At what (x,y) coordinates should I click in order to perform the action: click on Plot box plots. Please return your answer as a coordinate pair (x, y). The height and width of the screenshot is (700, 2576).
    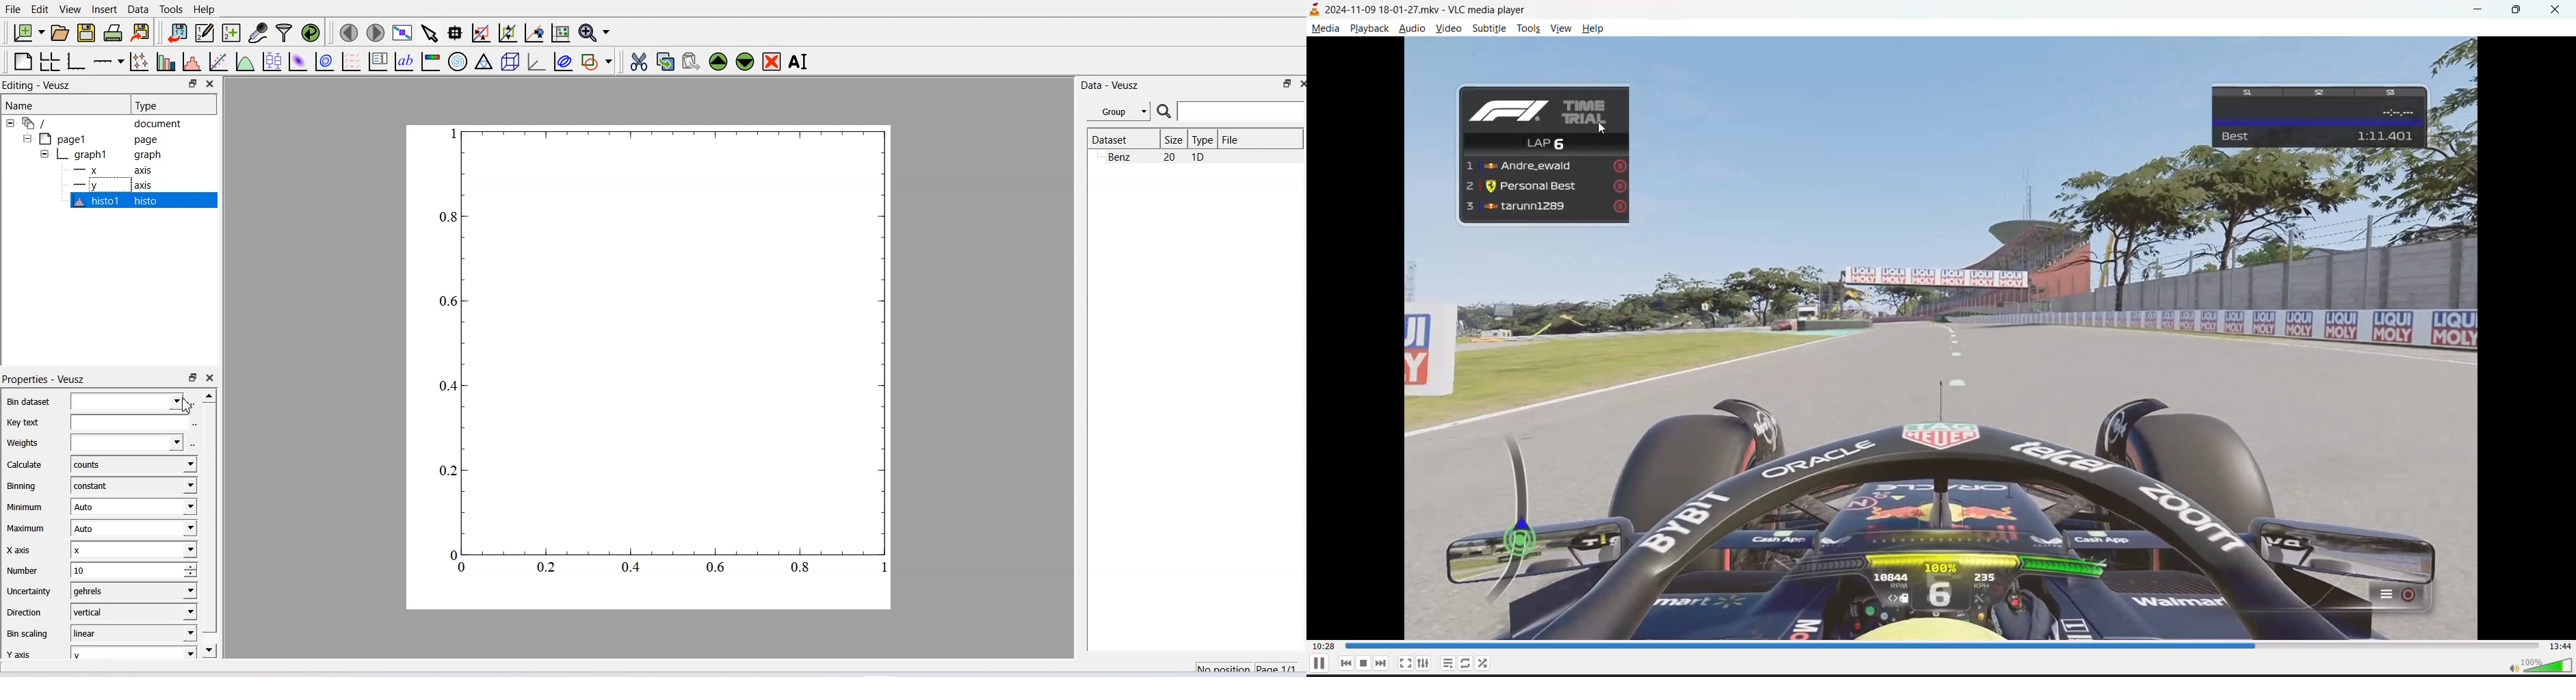
    Looking at the image, I should click on (272, 61).